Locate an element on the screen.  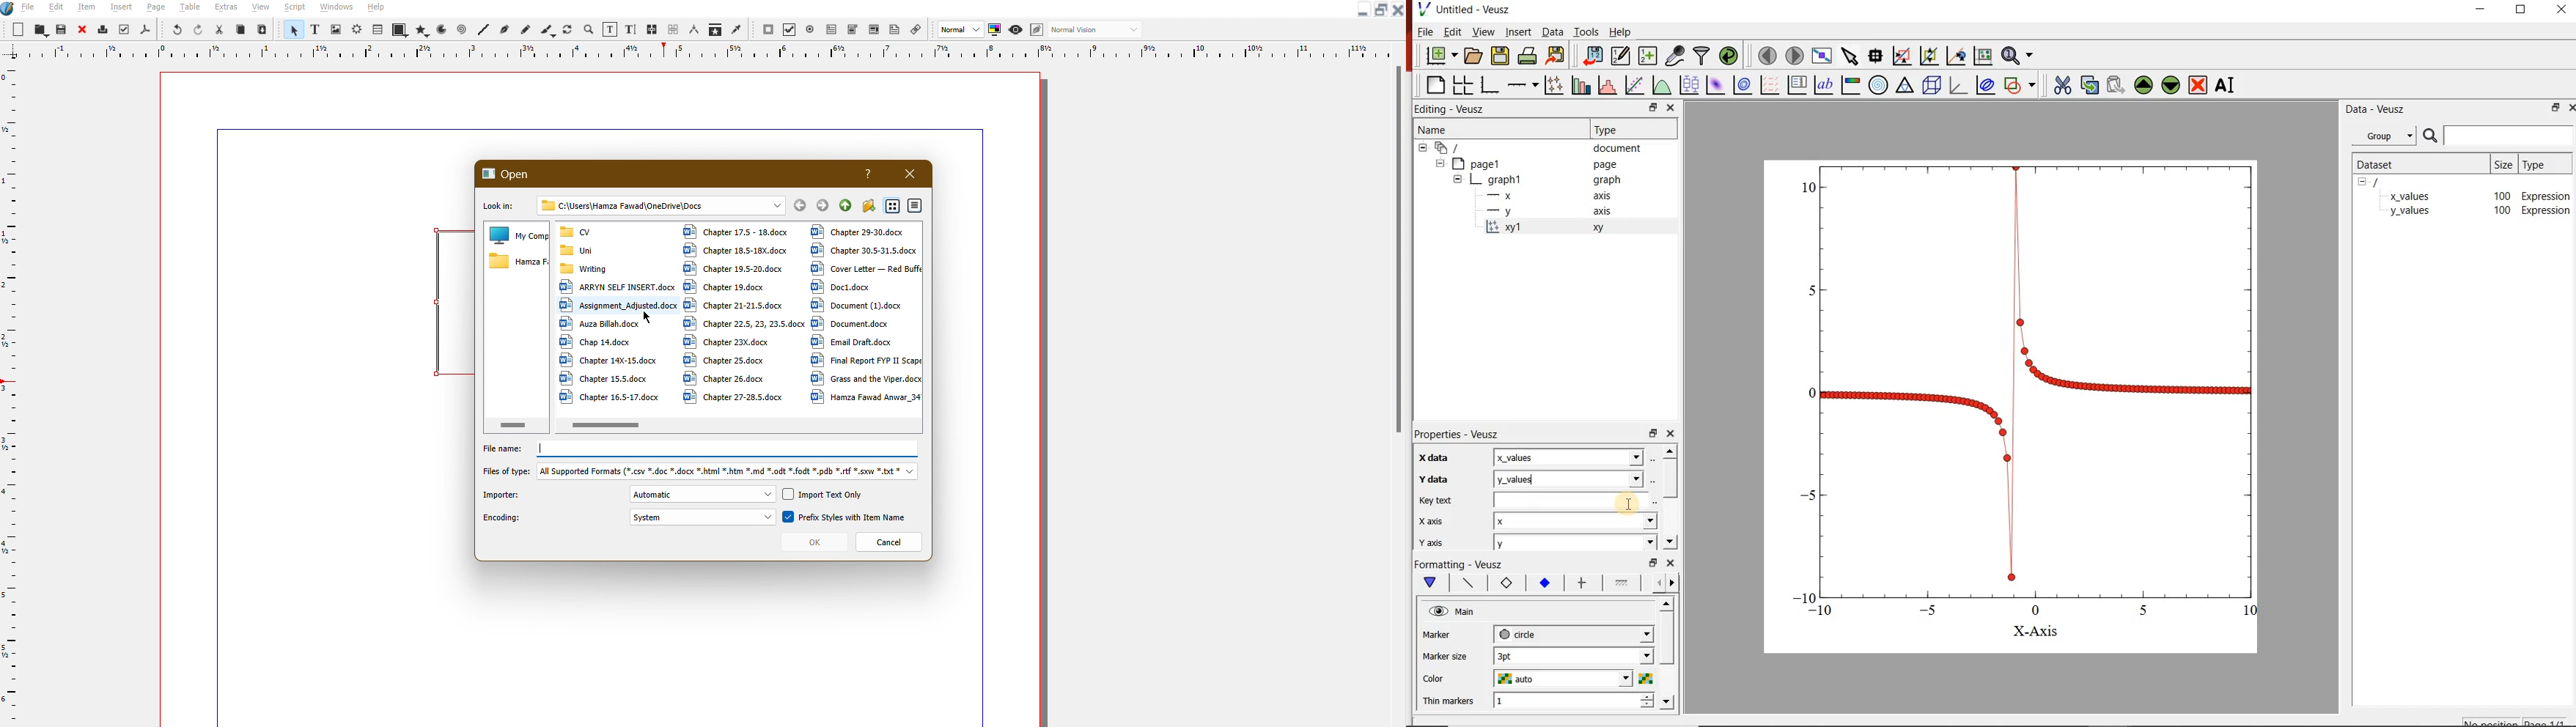
Marker size is located at coordinates (1444, 657).